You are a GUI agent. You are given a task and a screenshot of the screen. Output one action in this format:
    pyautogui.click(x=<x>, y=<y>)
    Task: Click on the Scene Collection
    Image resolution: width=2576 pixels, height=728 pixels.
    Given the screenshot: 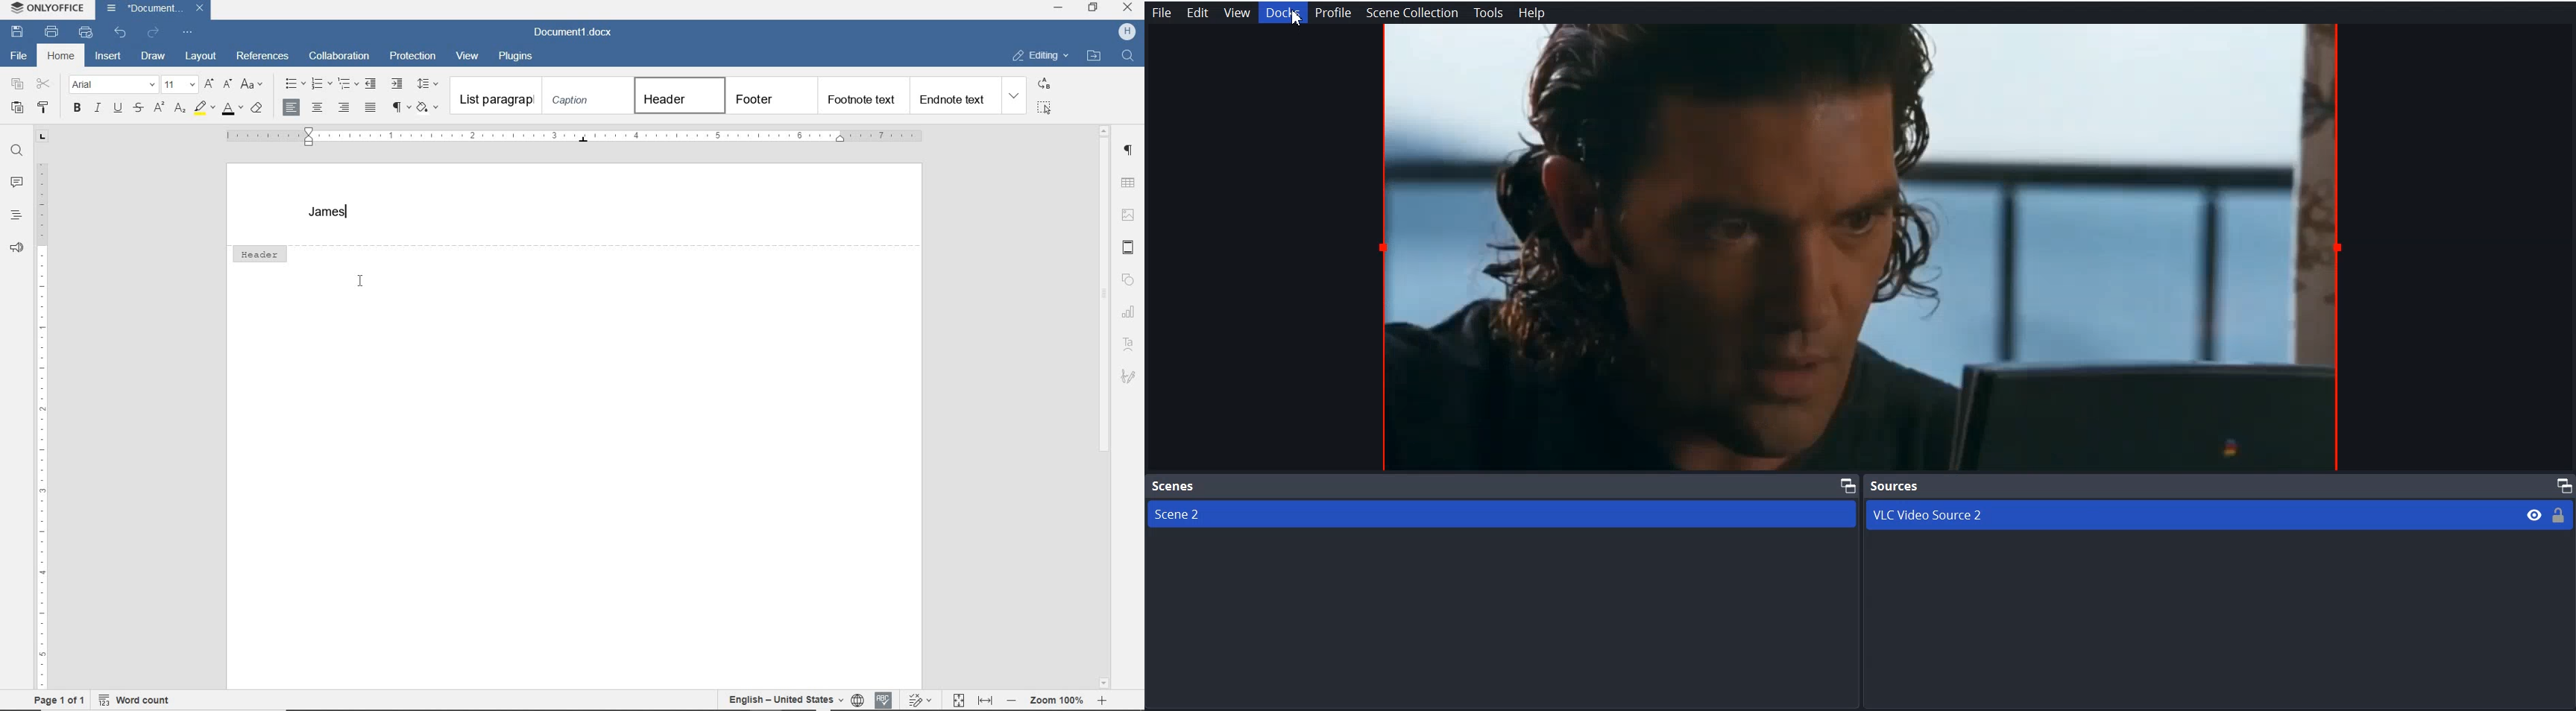 What is the action you would take?
    pyautogui.click(x=1413, y=13)
    